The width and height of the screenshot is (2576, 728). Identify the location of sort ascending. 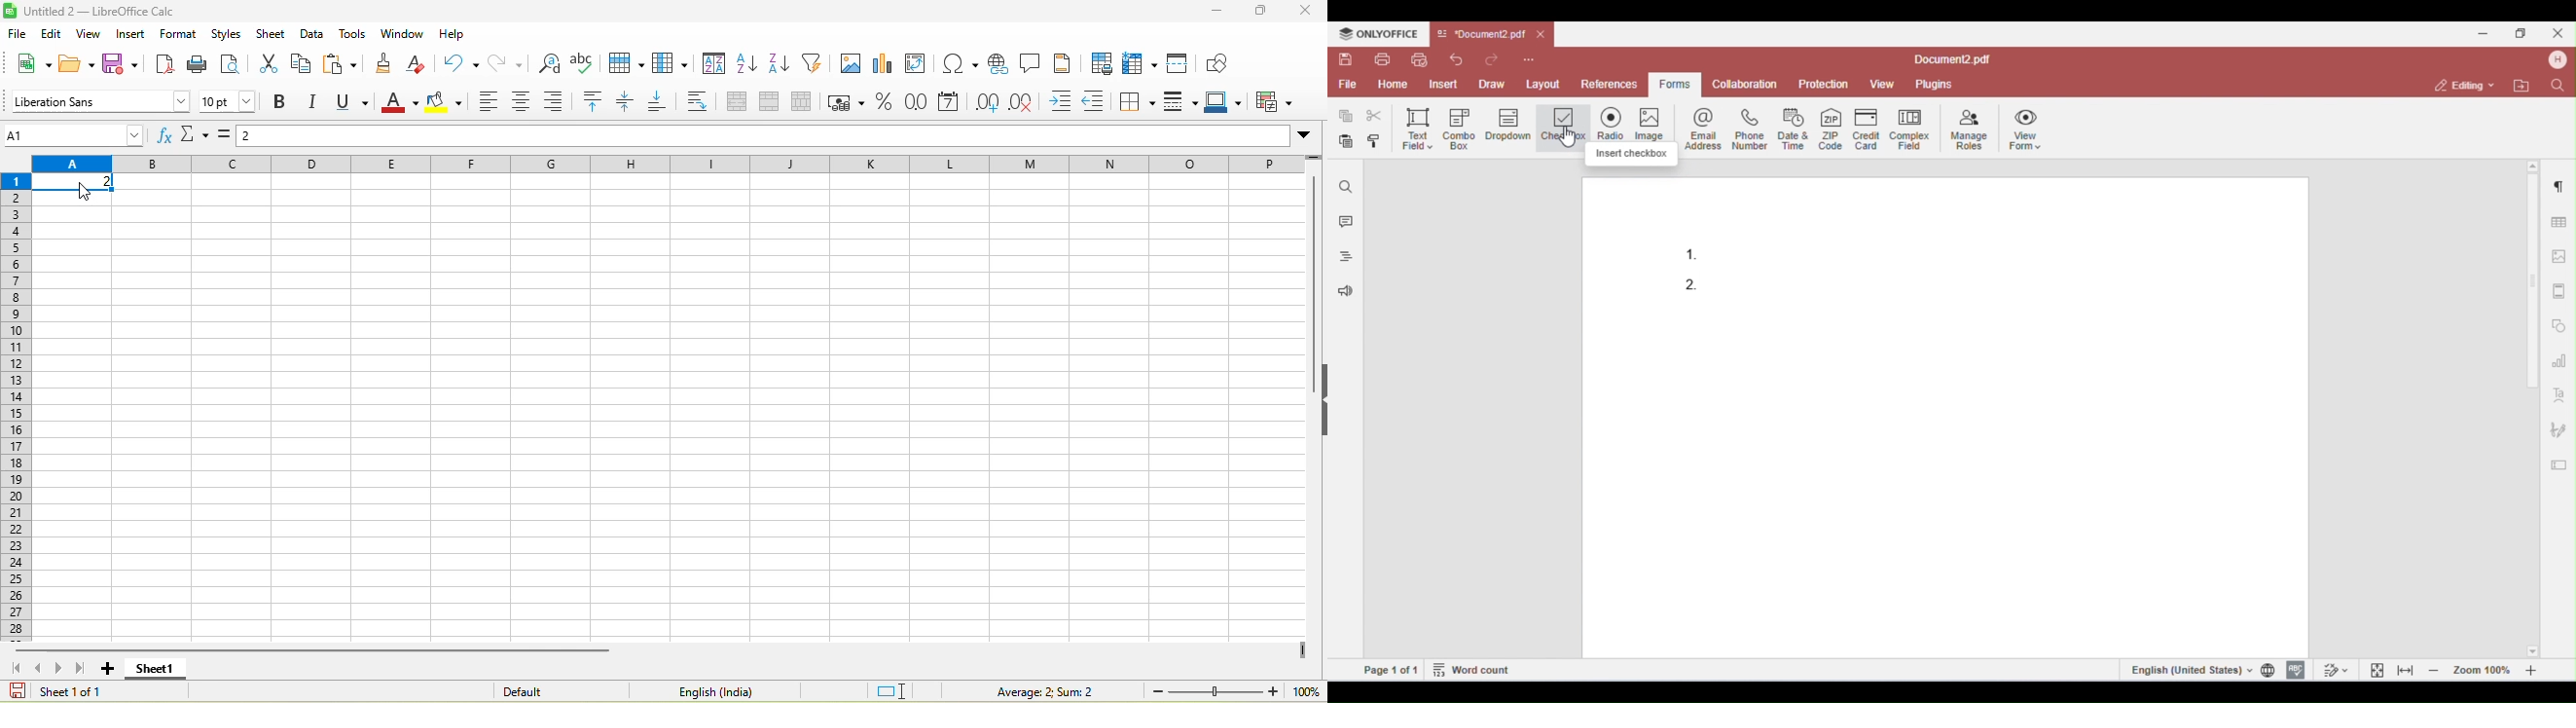
(748, 65).